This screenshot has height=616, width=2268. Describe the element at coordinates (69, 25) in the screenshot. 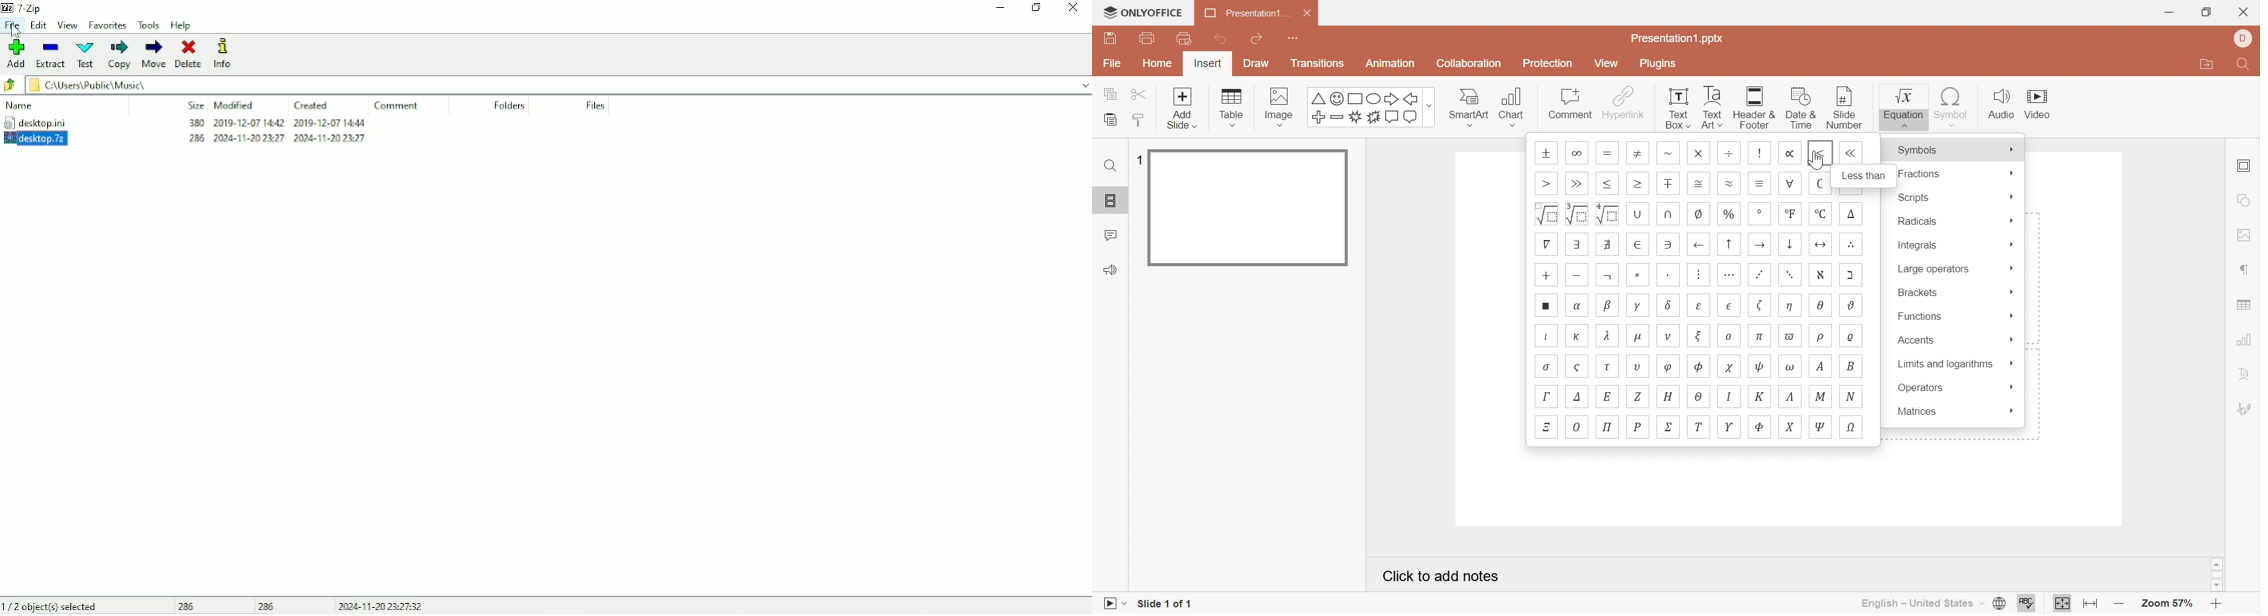

I see `View` at that location.